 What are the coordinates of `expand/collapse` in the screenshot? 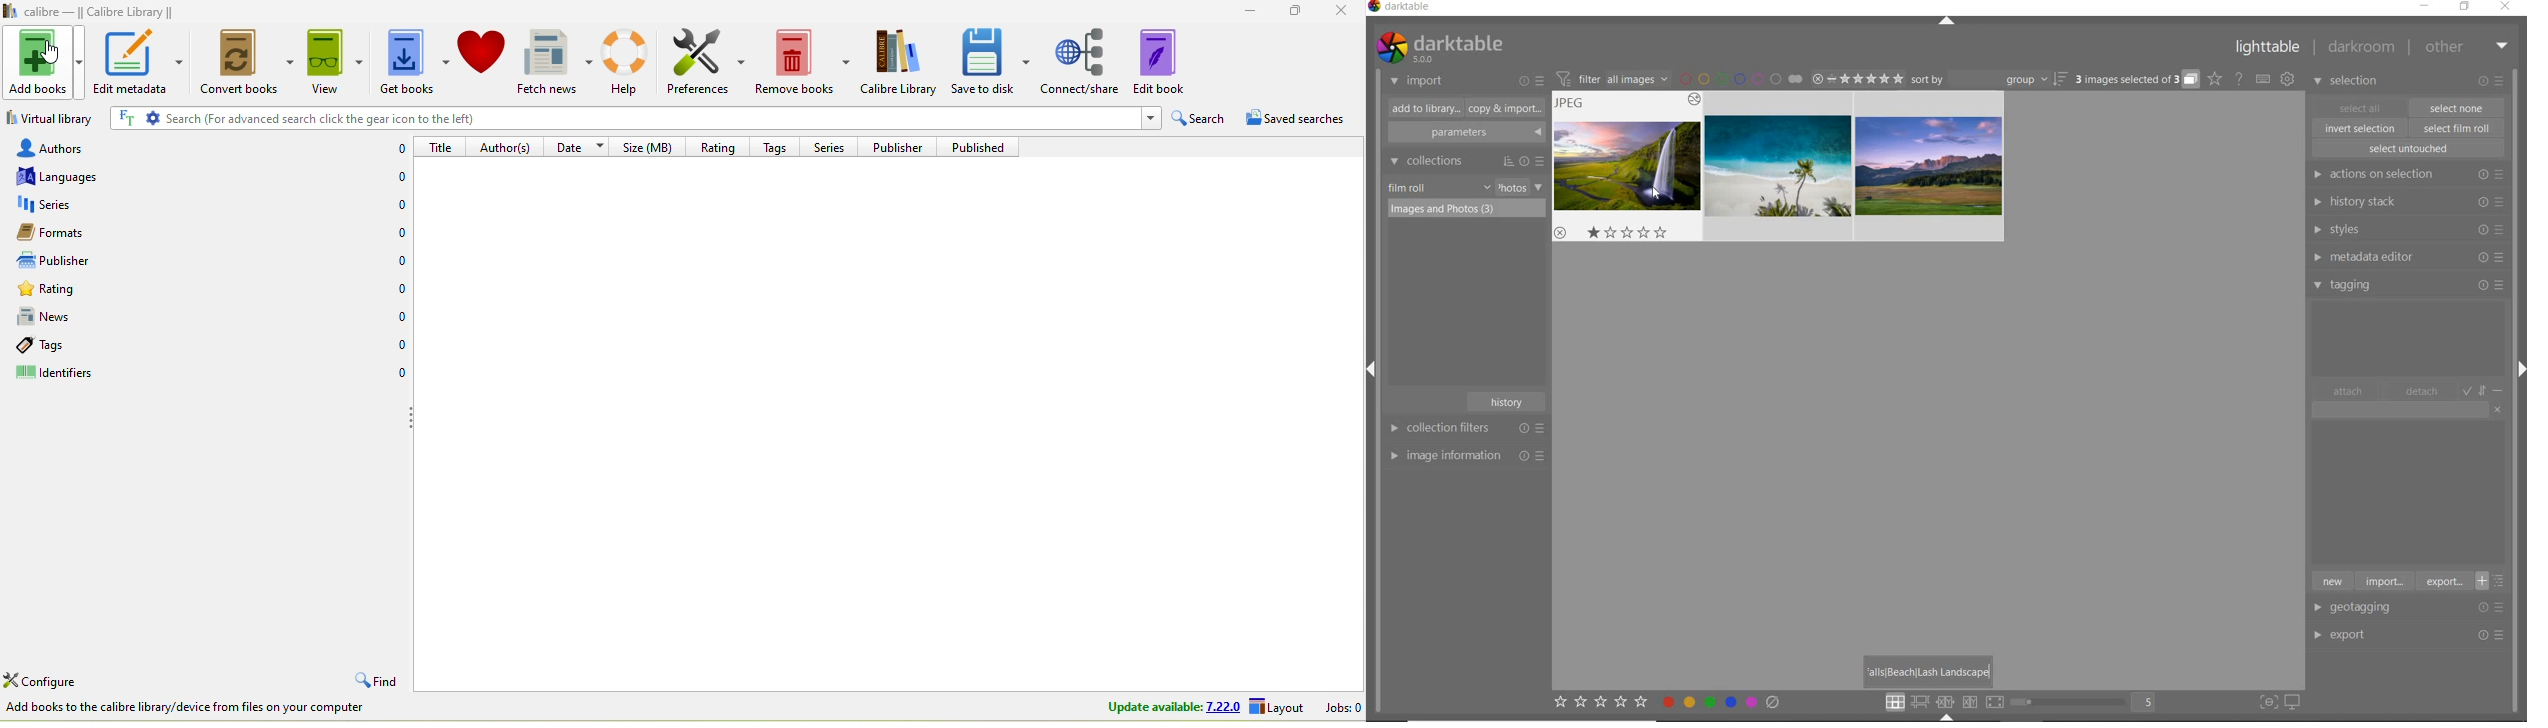 It's located at (1948, 23).